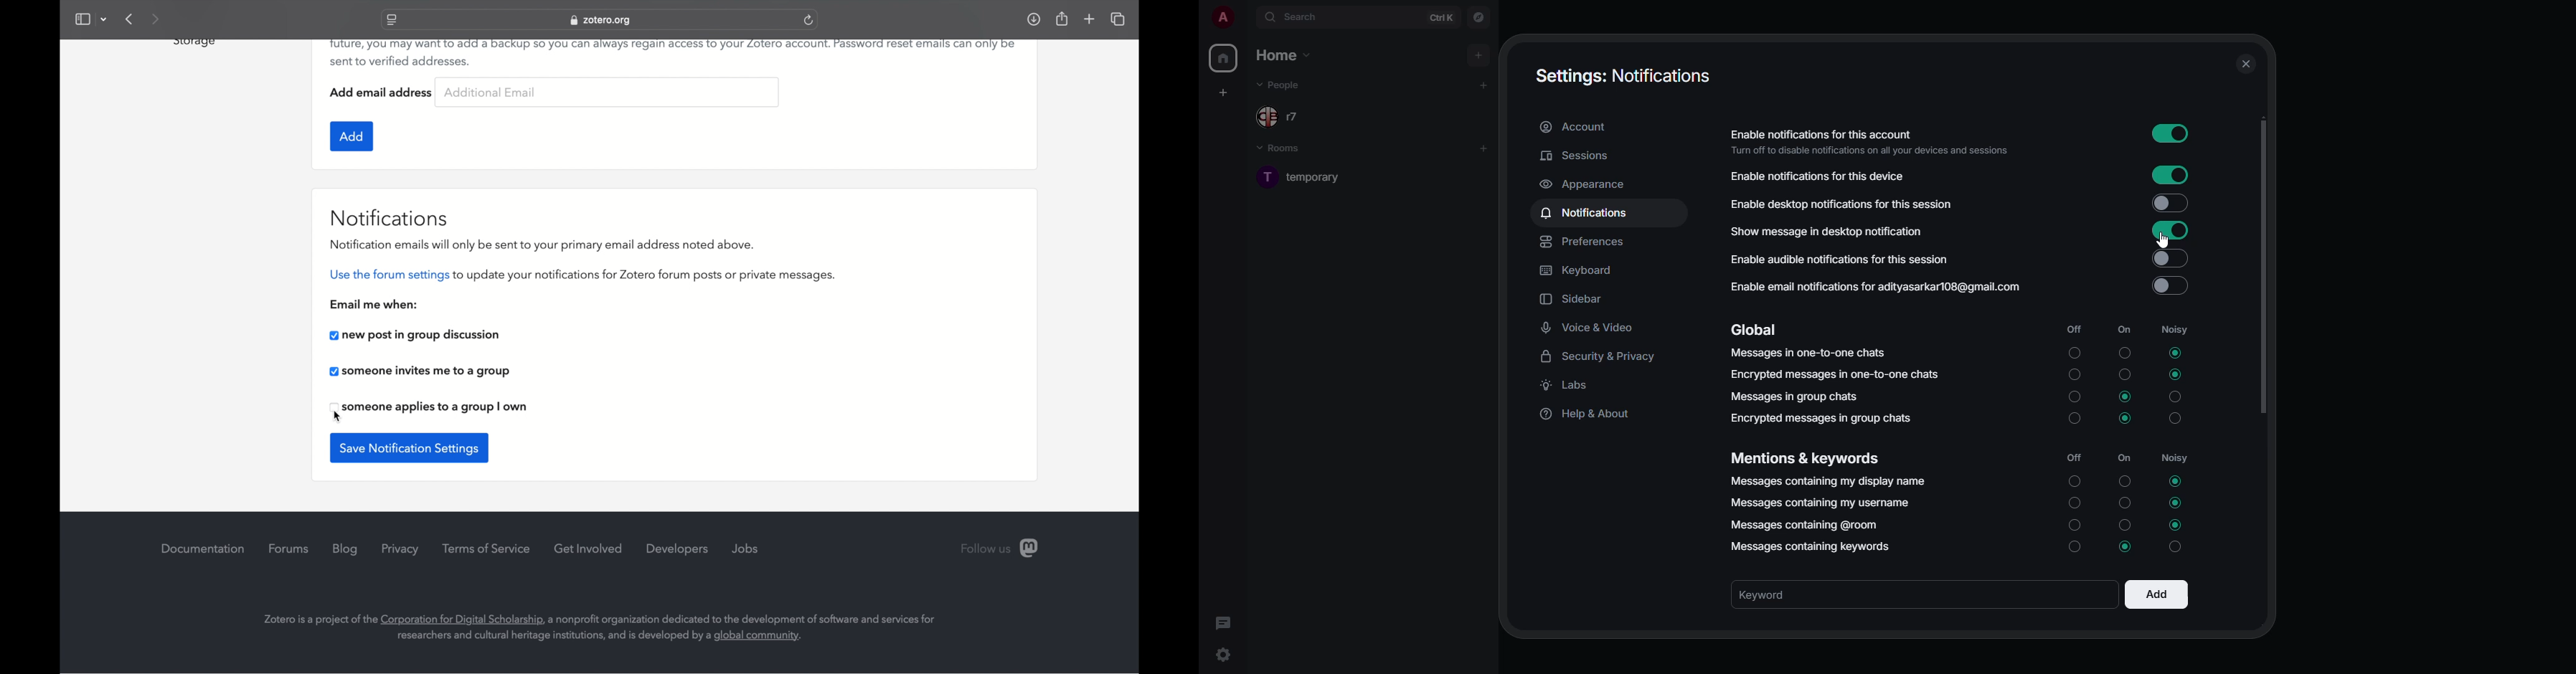 Image resolution: width=2576 pixels, height=700 pixels. What do you see at coordinates (1806, 460) in the screenshot?
I see `mentions & keywords` at bounding box center [1806, 460].